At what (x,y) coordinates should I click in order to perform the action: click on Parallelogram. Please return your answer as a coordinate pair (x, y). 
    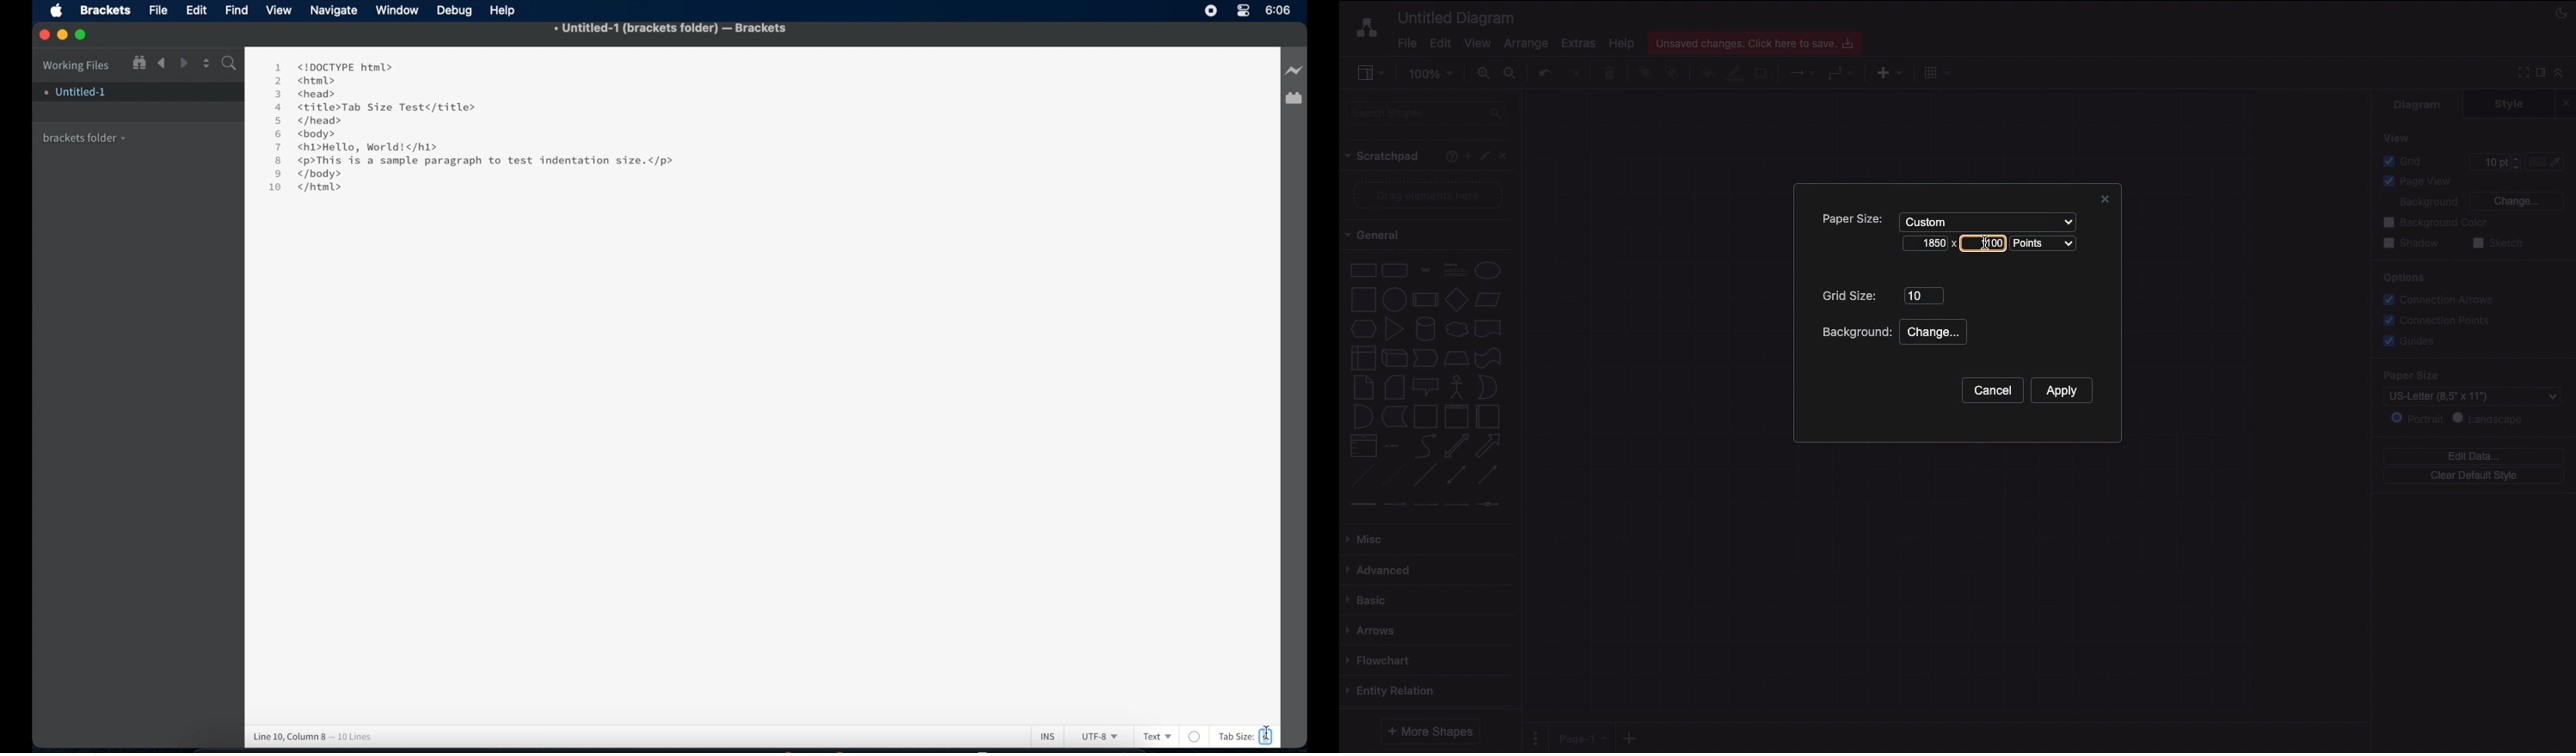
    Looking at the image, I should click on (1489, 300).